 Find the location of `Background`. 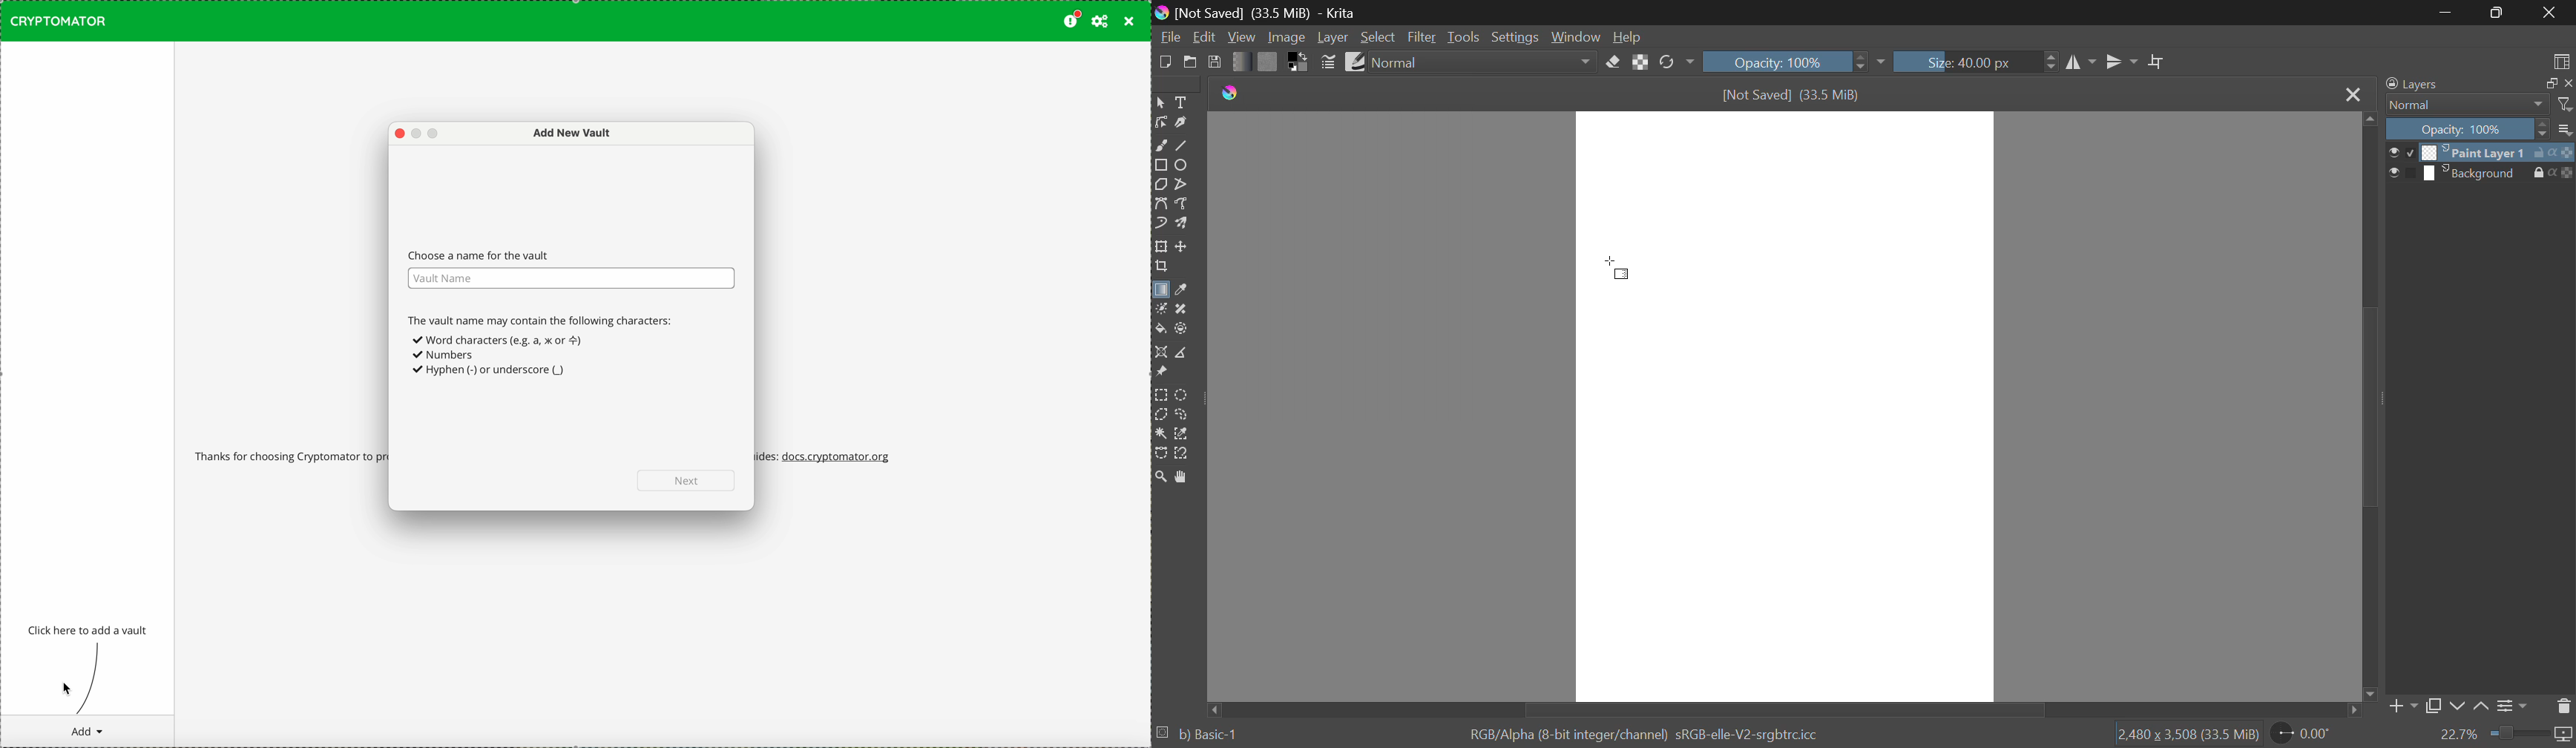

Background is located at coordinates (2477, 174).